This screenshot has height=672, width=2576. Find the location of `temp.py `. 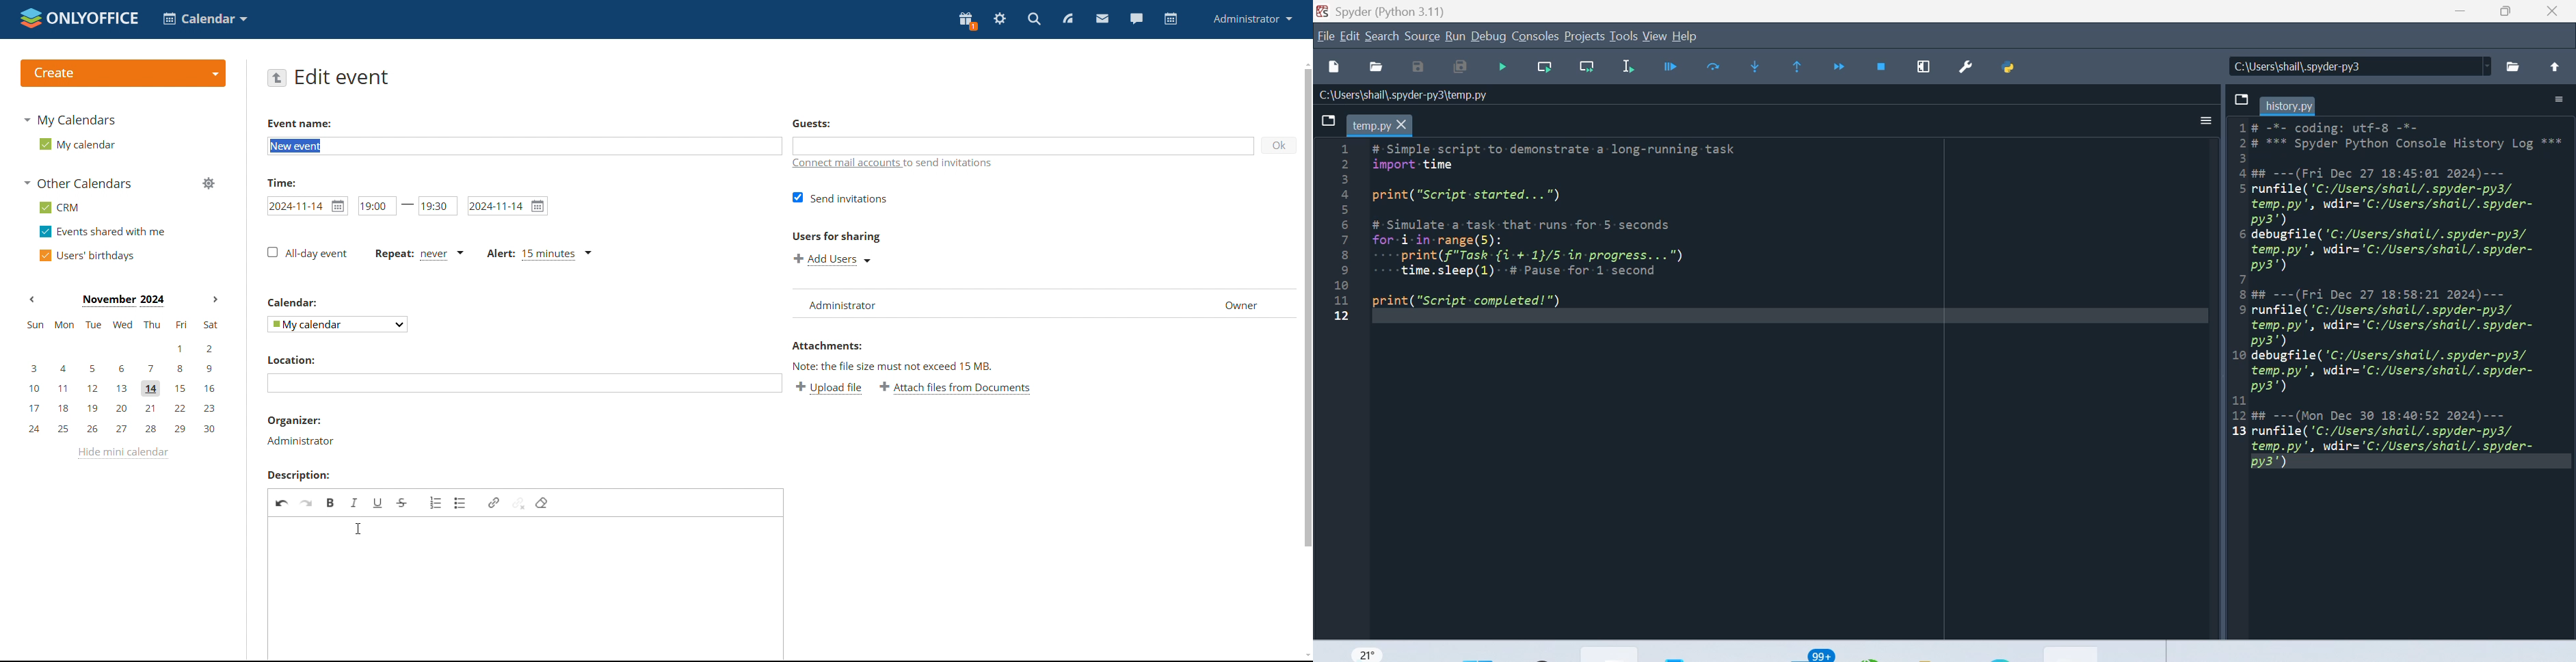

temp.py  is located at coordinates (1385, 125).